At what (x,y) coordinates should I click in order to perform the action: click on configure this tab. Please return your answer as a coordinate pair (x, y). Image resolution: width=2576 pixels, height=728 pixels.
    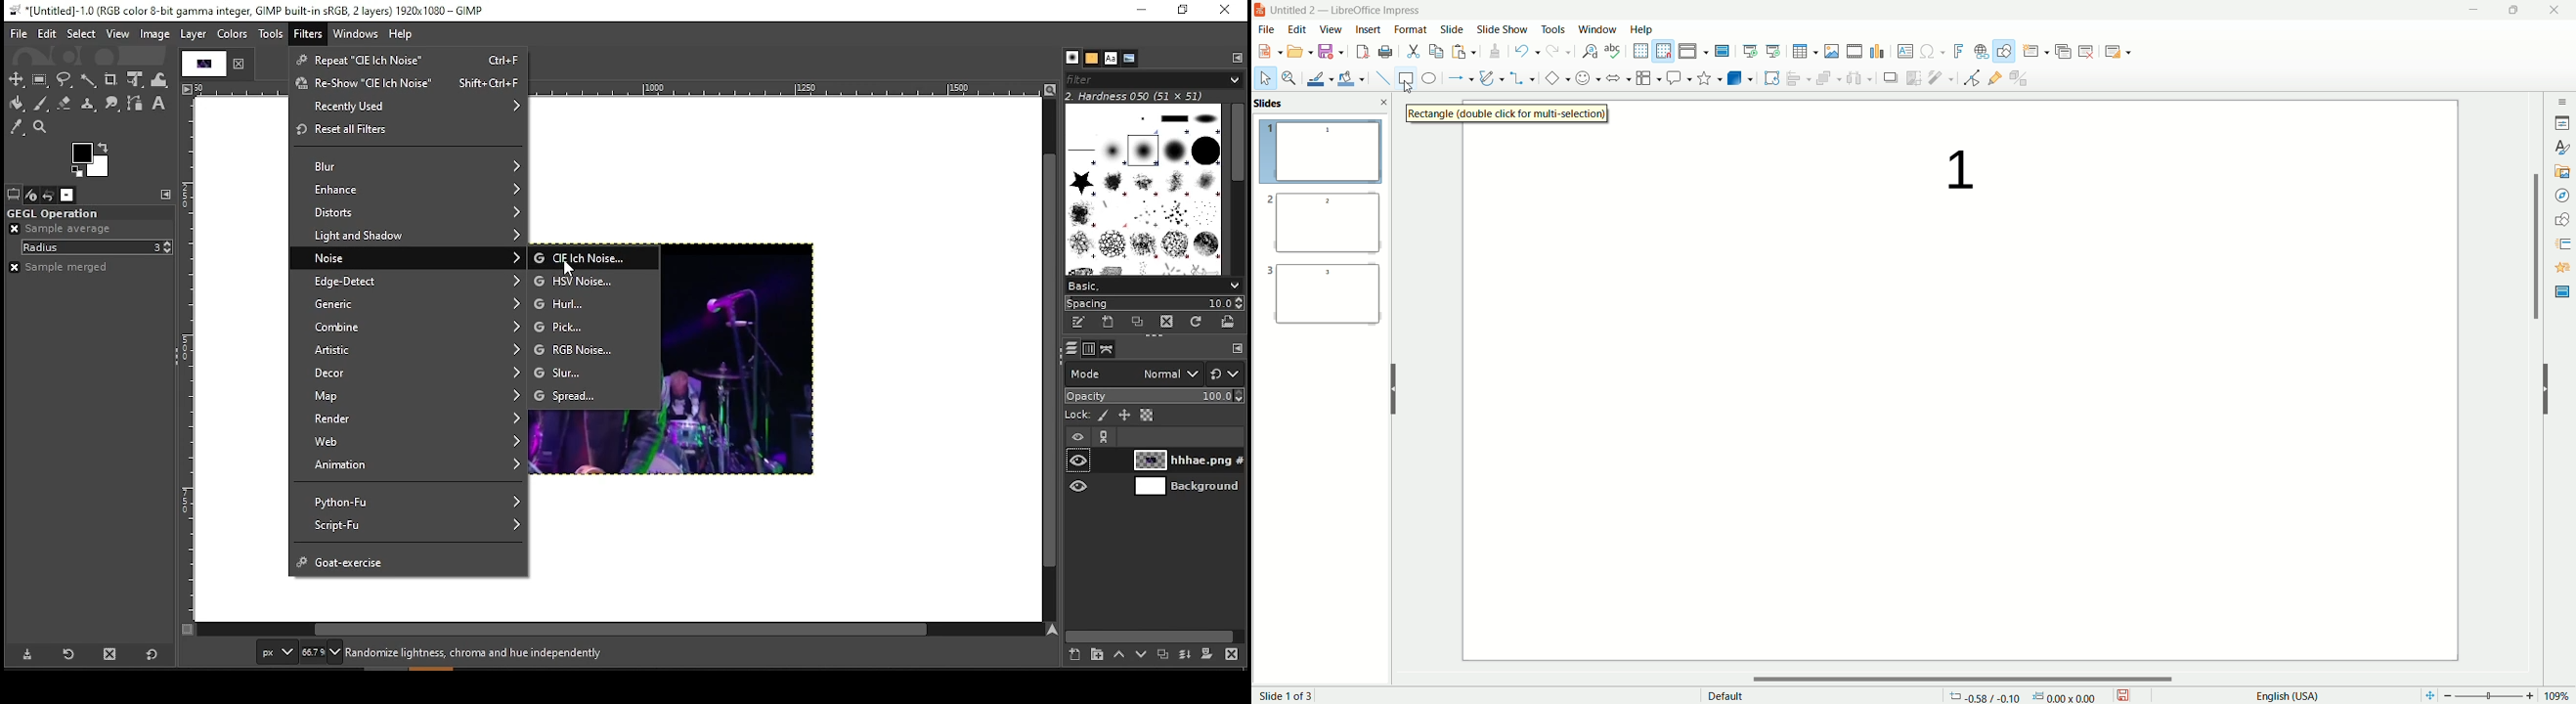
    Looking at the image, I should click on (167, 196).